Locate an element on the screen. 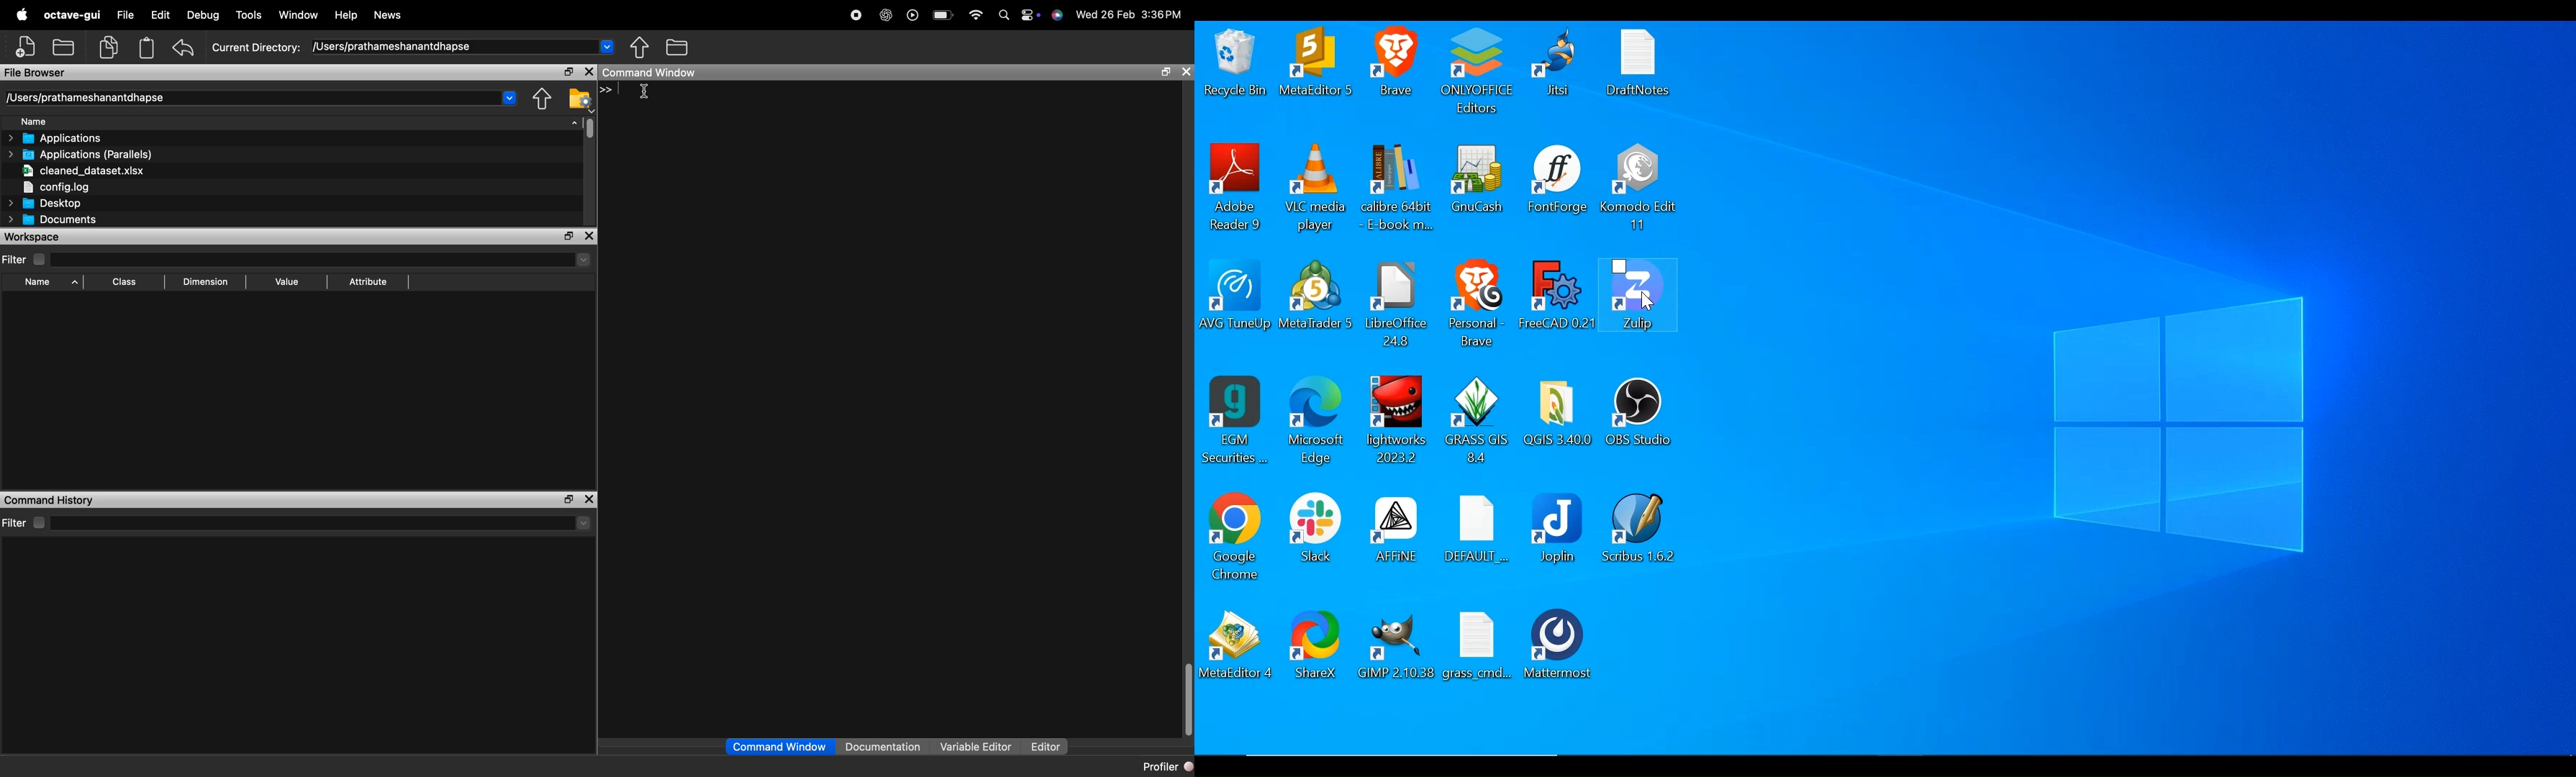 This screenshot has width=2576, height=784. zulip Desktop Icon is located at coordinates (1642, 296).